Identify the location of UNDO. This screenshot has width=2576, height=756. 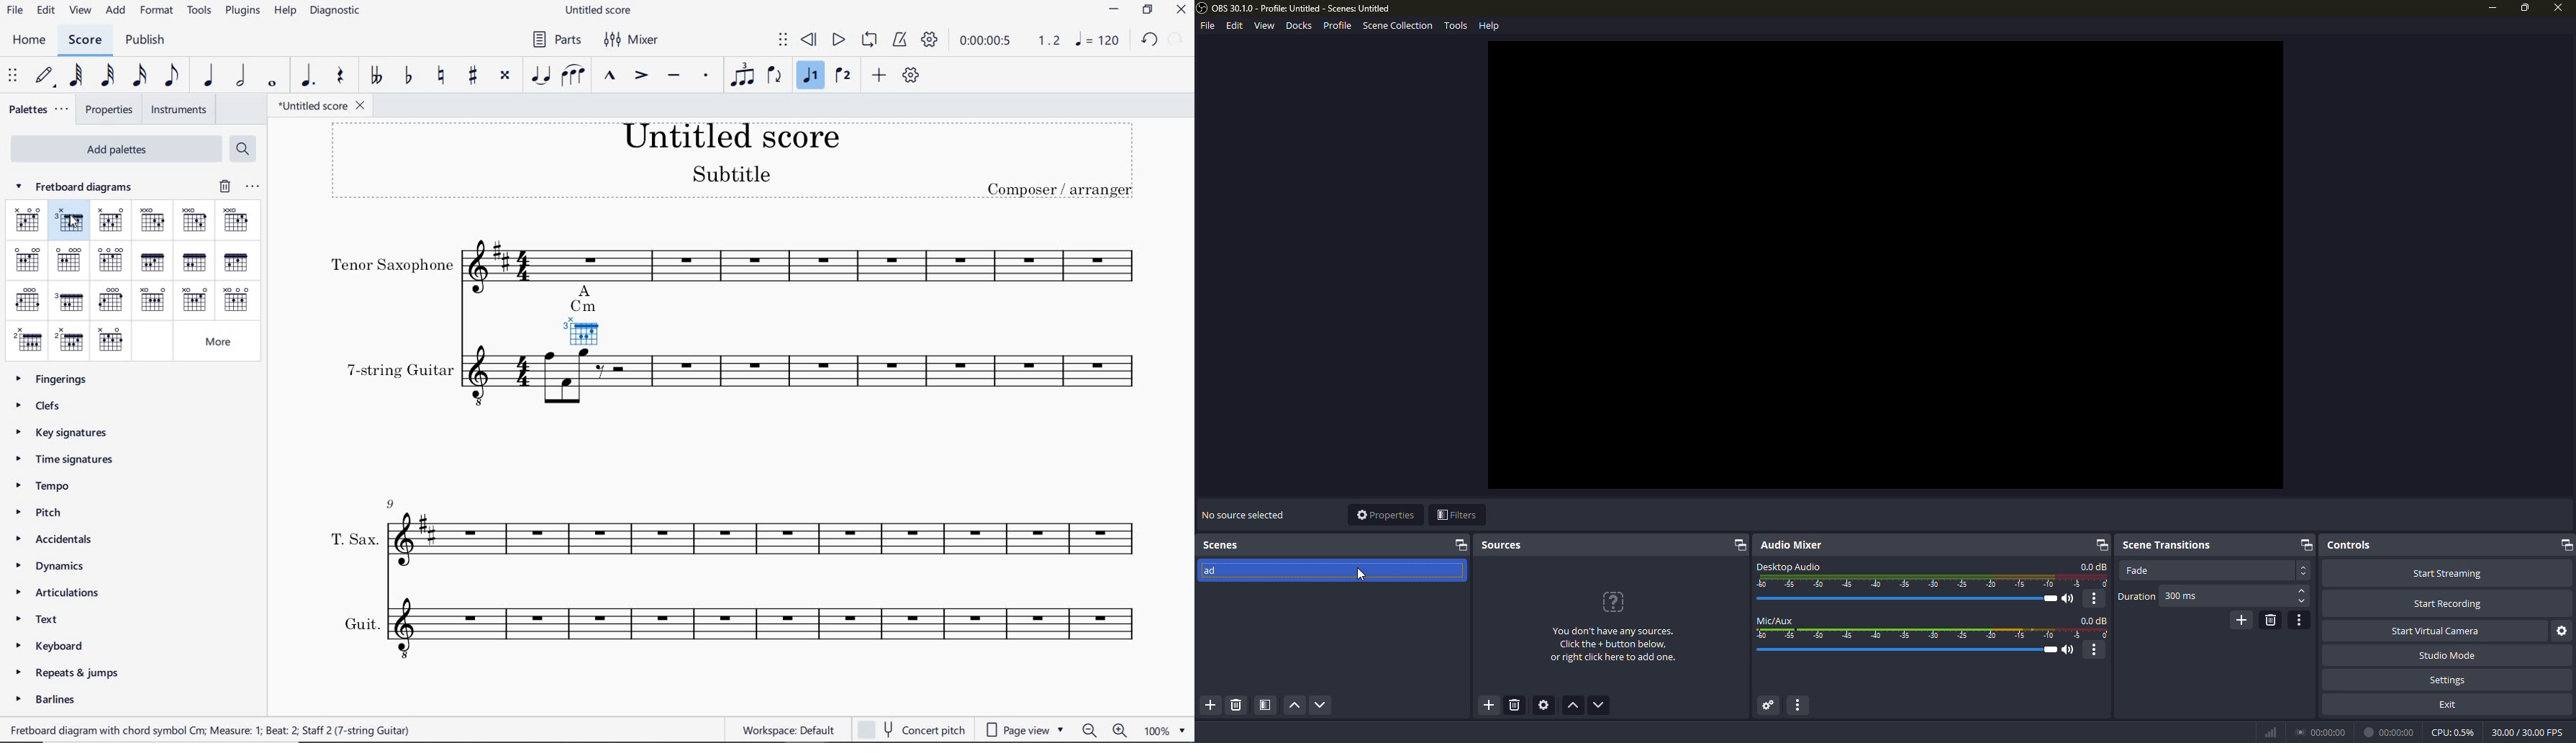
(1148, 40).